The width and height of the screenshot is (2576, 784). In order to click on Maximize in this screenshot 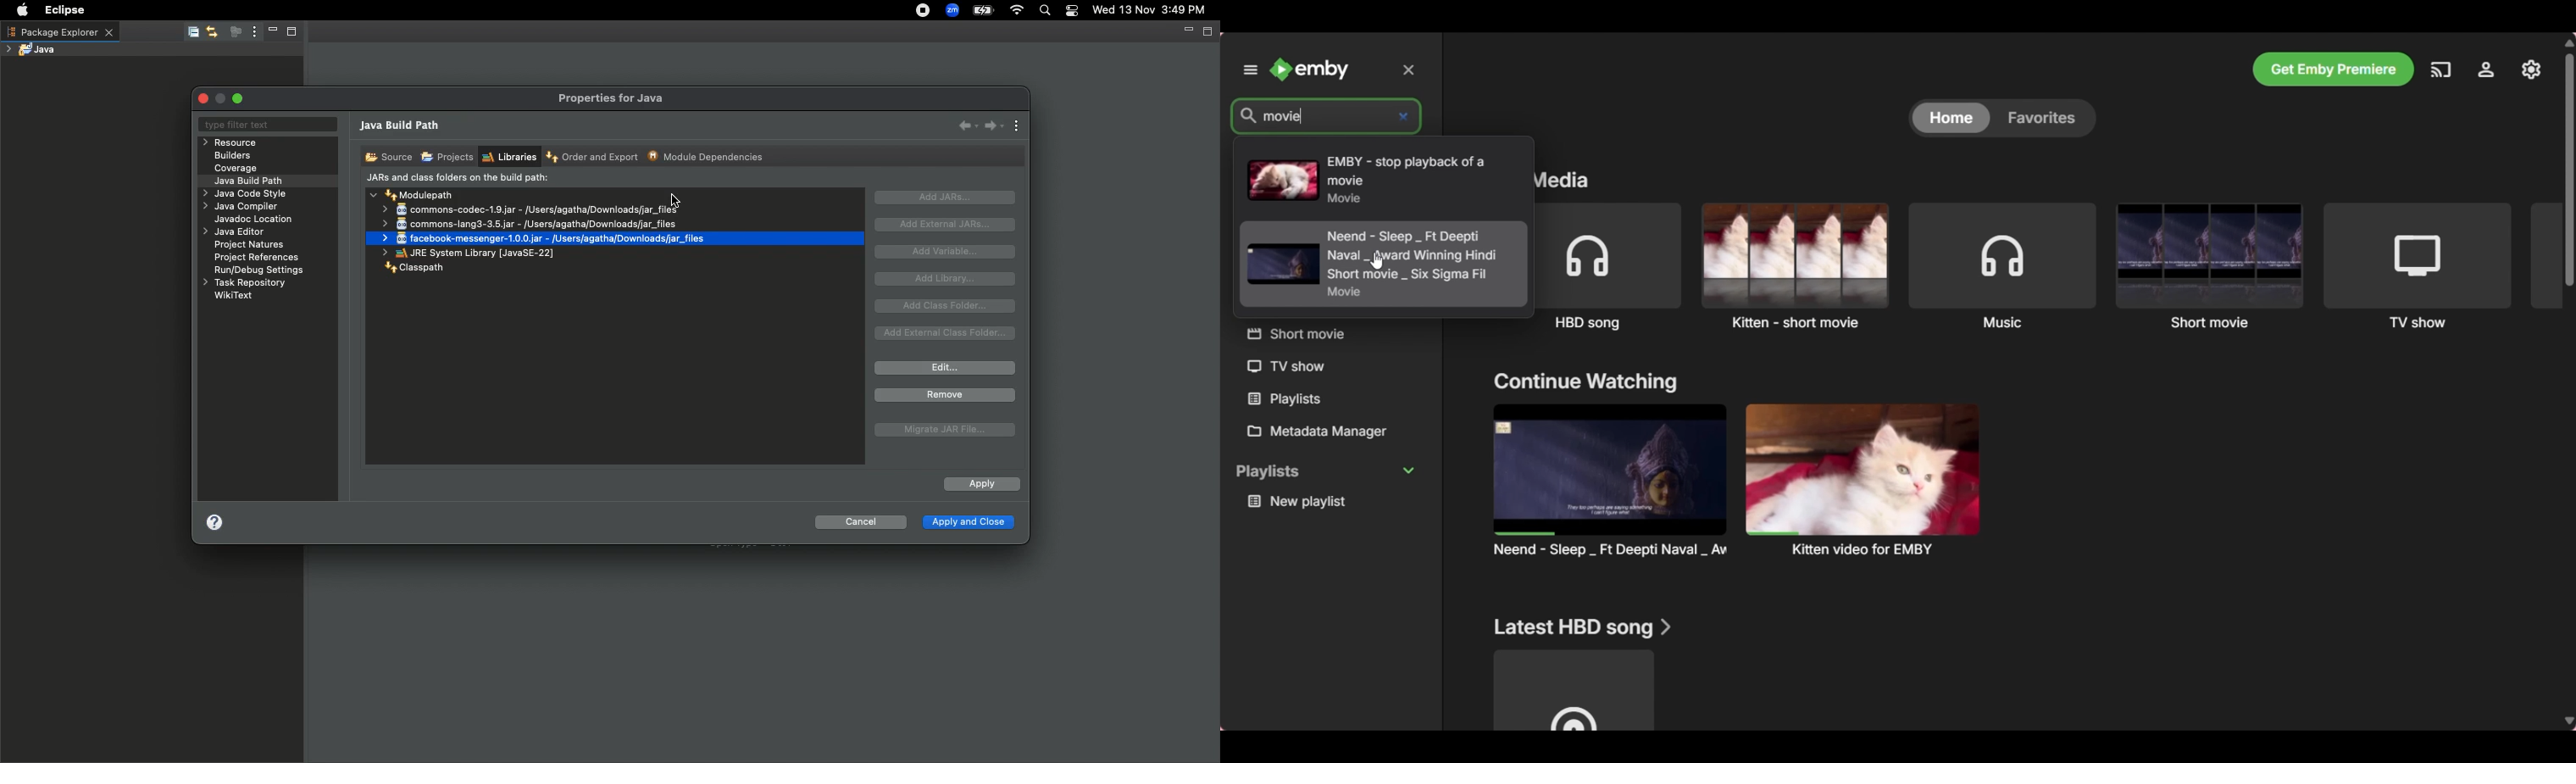, I will do `click(297, 33)`.